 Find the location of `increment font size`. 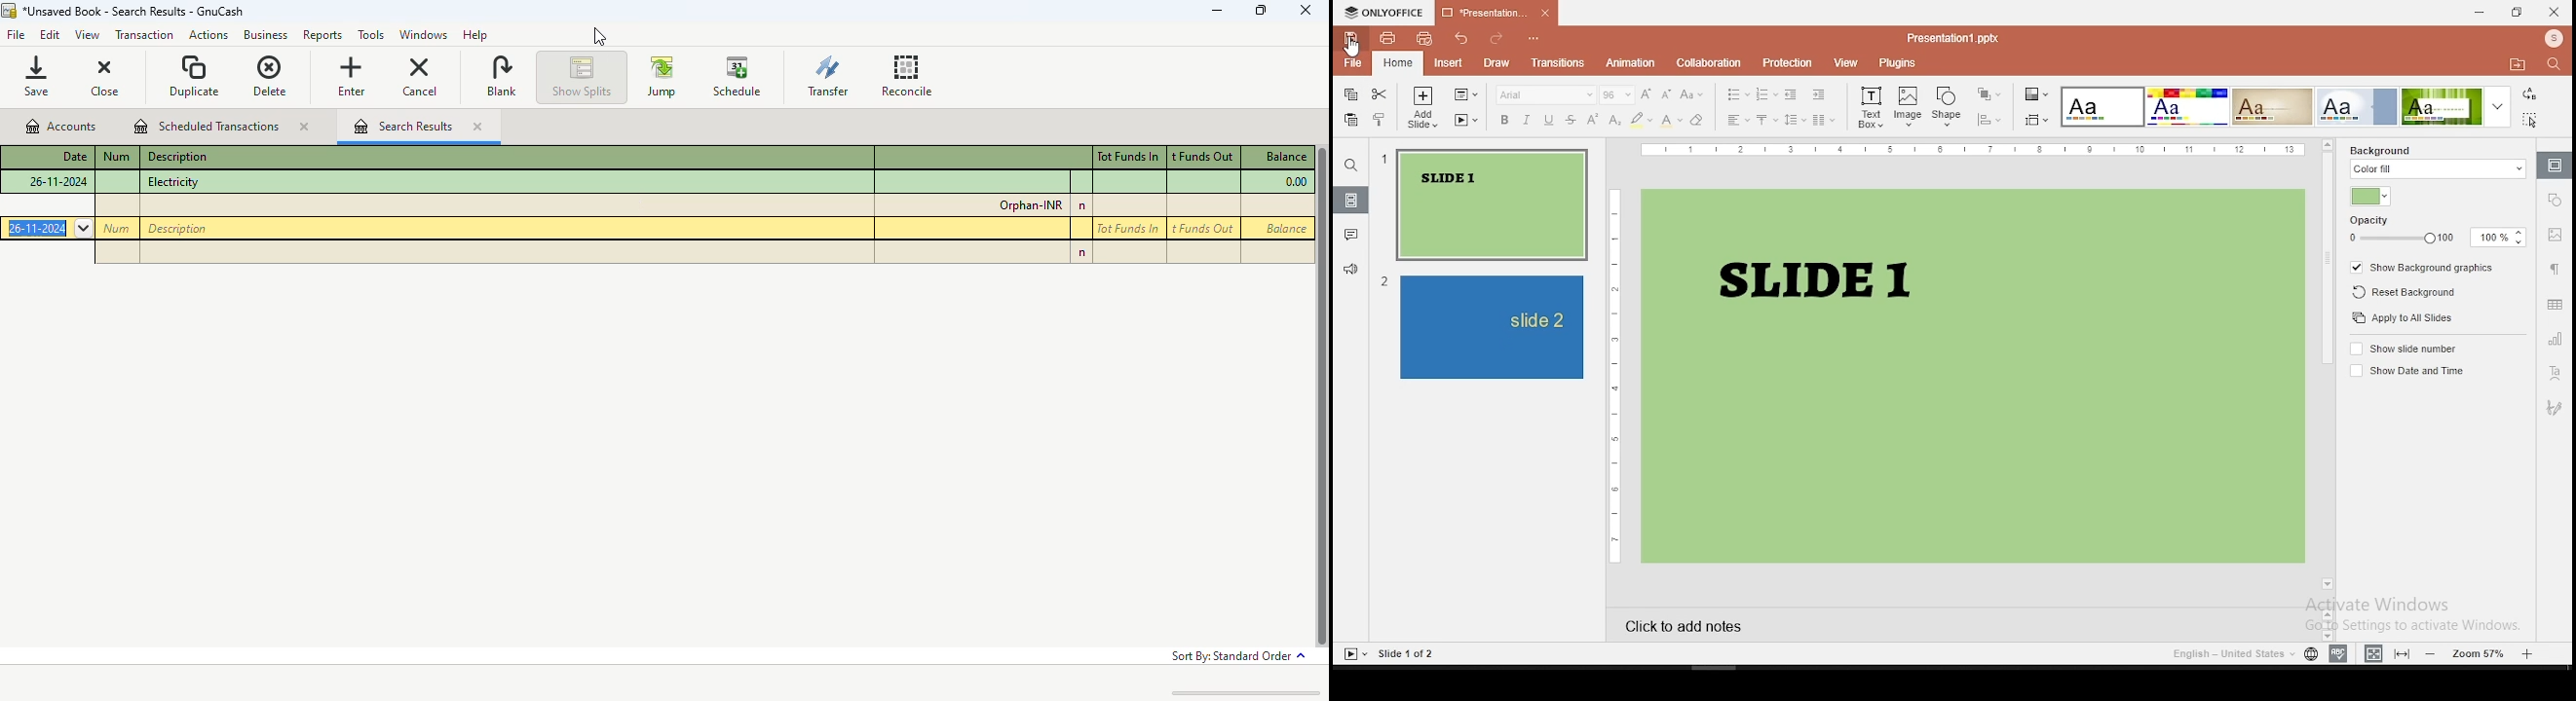

increment font size is located at coordinates (1647, 93).